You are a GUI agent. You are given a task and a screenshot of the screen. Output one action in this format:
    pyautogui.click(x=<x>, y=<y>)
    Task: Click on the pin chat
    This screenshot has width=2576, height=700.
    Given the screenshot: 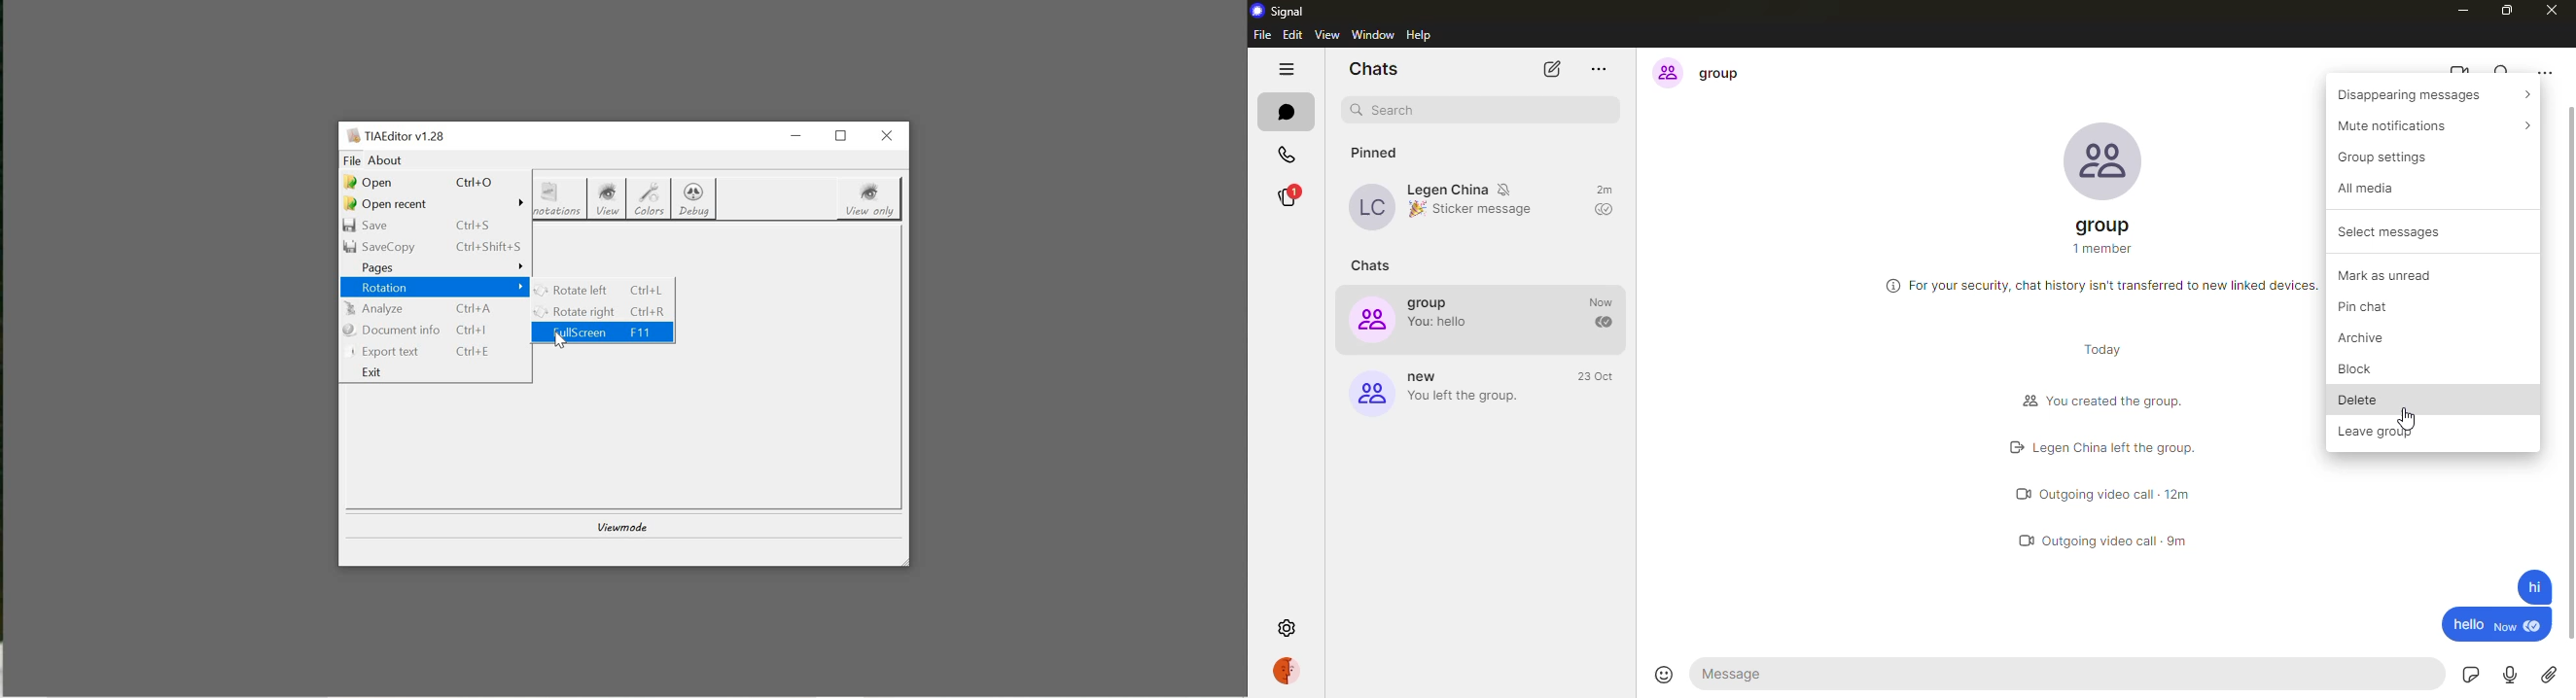 What is the action you would take?
    pyautogui.click(x=2370, y=307)
    